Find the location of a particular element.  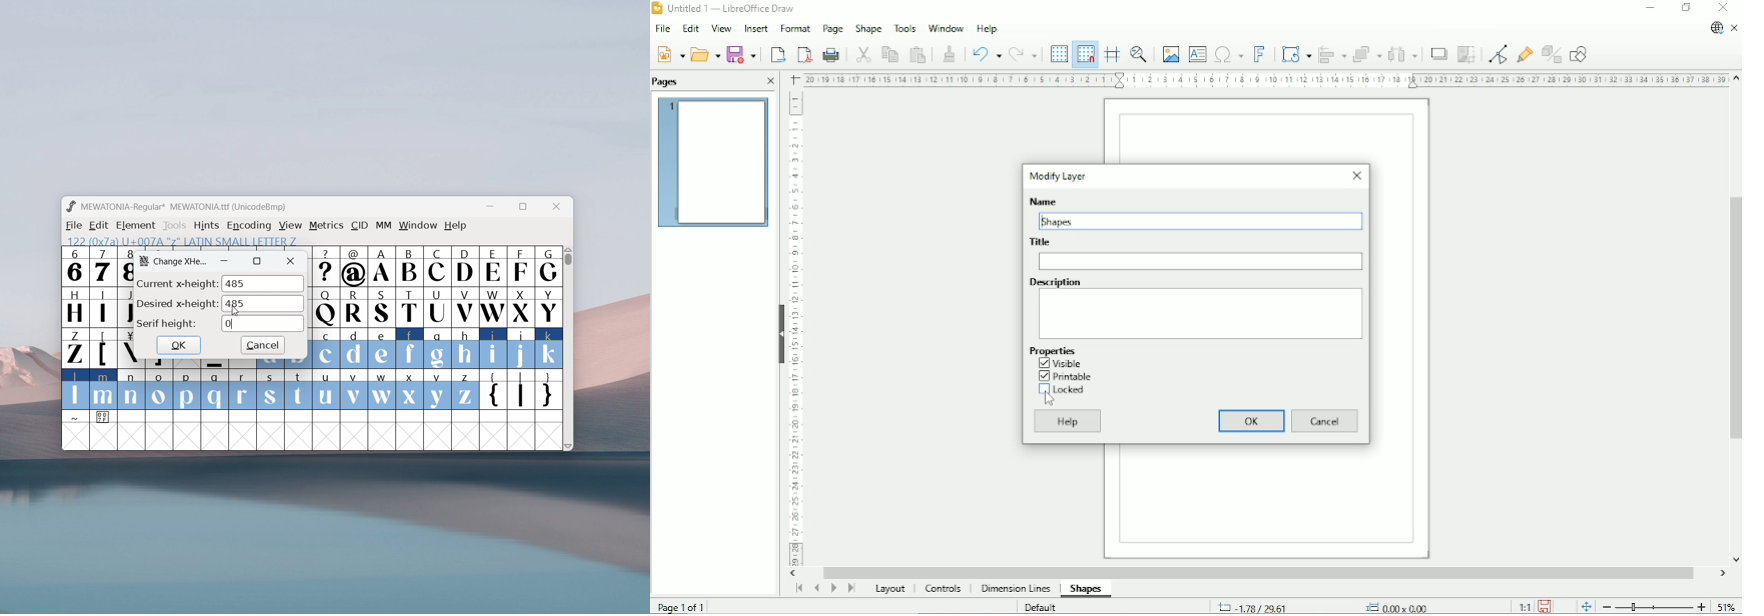

Zoom out/in is located at coordinates (1654, 607).